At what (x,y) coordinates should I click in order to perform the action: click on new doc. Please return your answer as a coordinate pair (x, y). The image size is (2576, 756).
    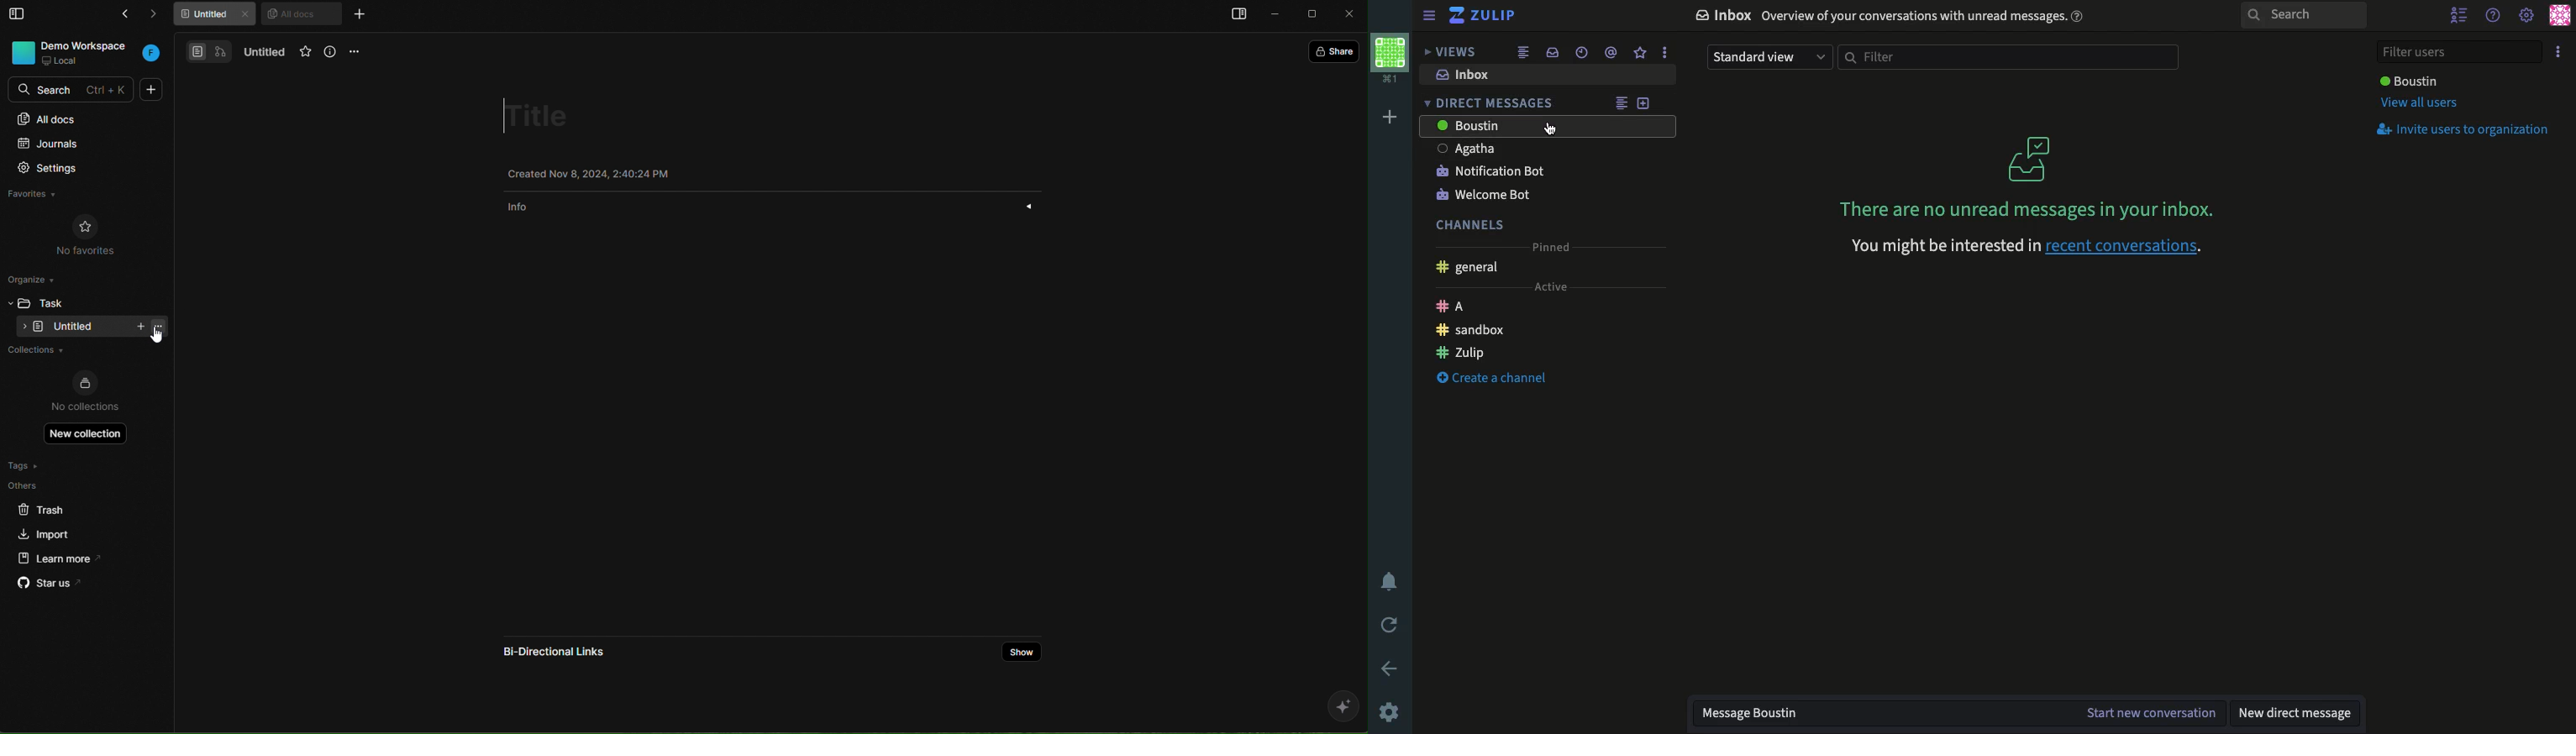
    Looking at the image, I should click on (152, 89).